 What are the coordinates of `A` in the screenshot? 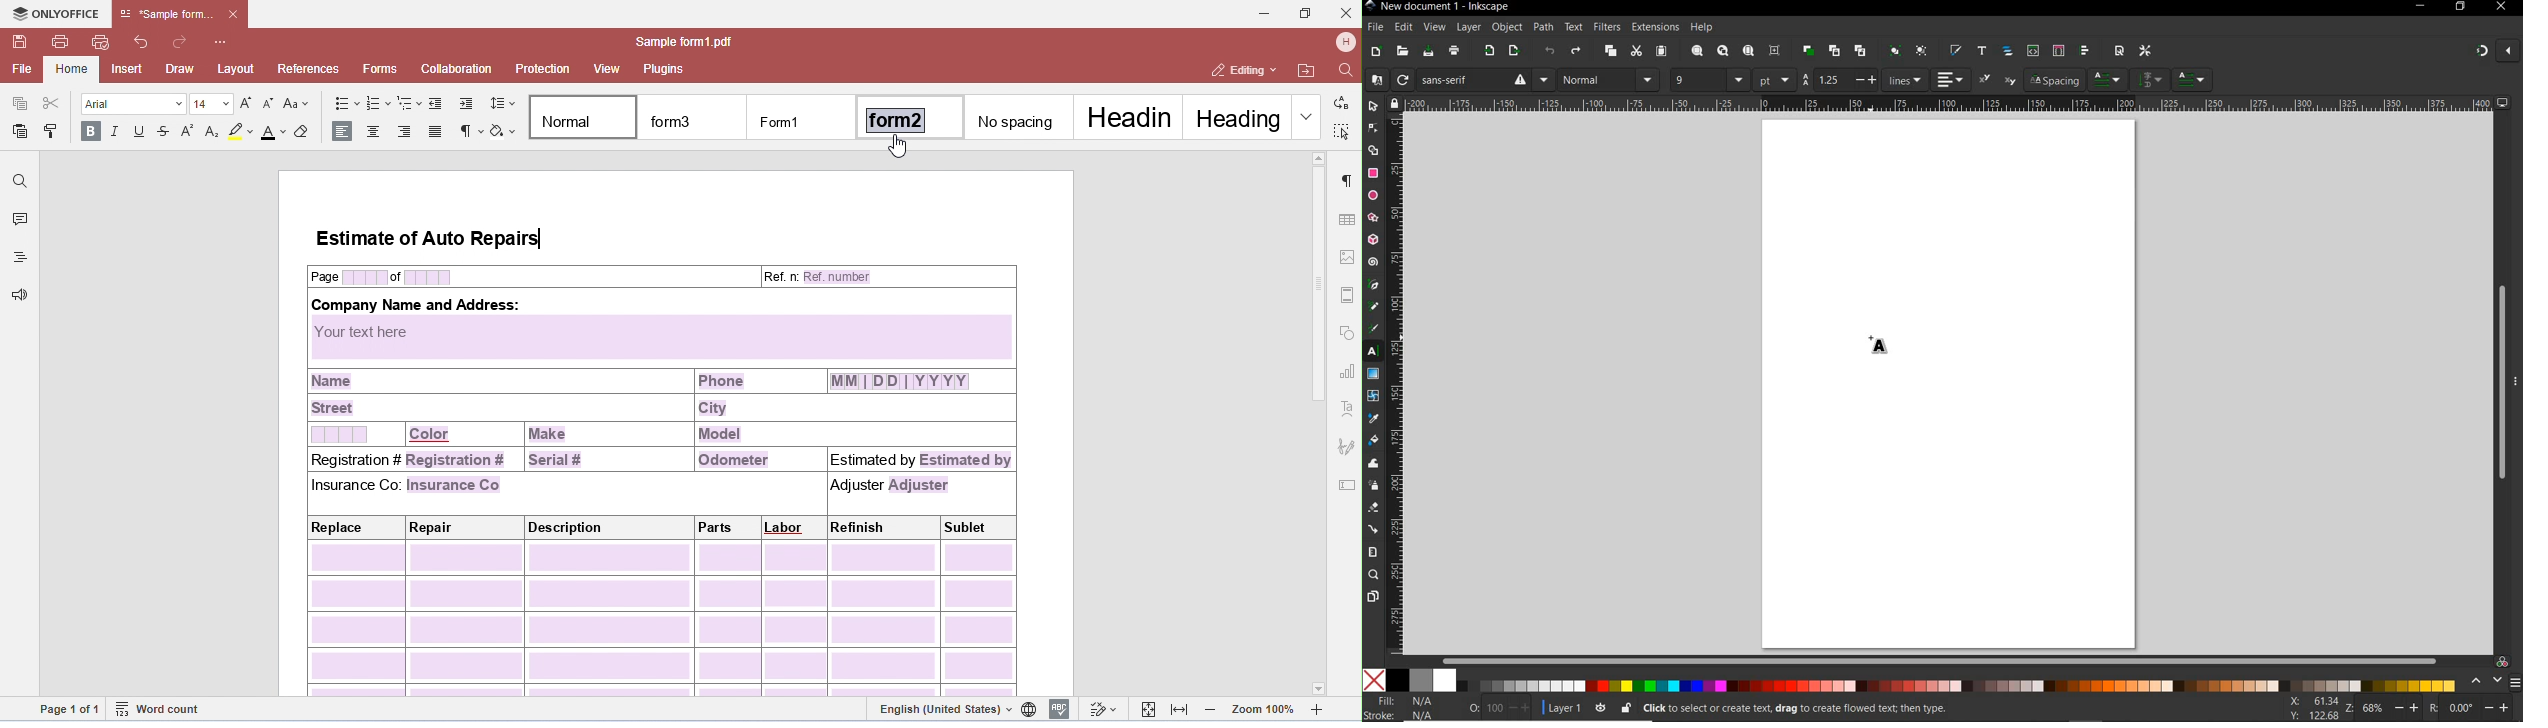 It's located at (1374, 80).